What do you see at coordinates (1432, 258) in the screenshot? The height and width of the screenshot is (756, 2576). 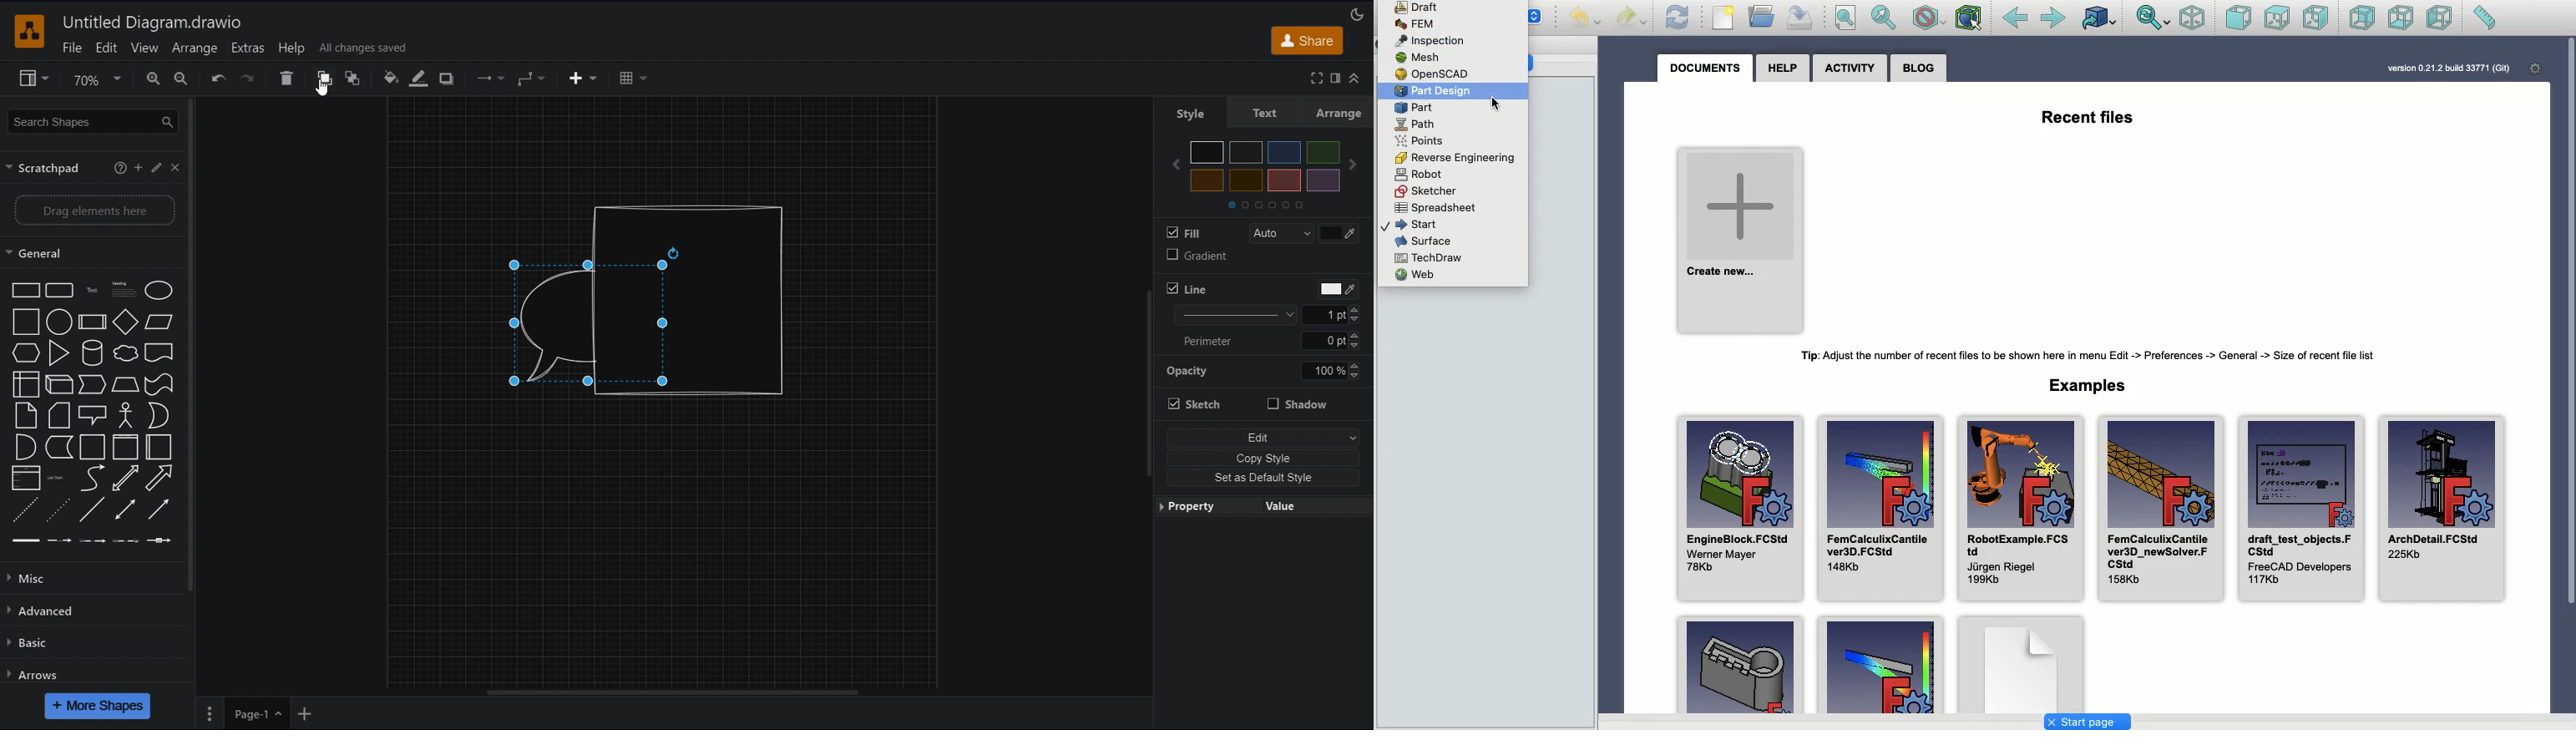 I see `TechDraw` at bounding box center [1432, 258].